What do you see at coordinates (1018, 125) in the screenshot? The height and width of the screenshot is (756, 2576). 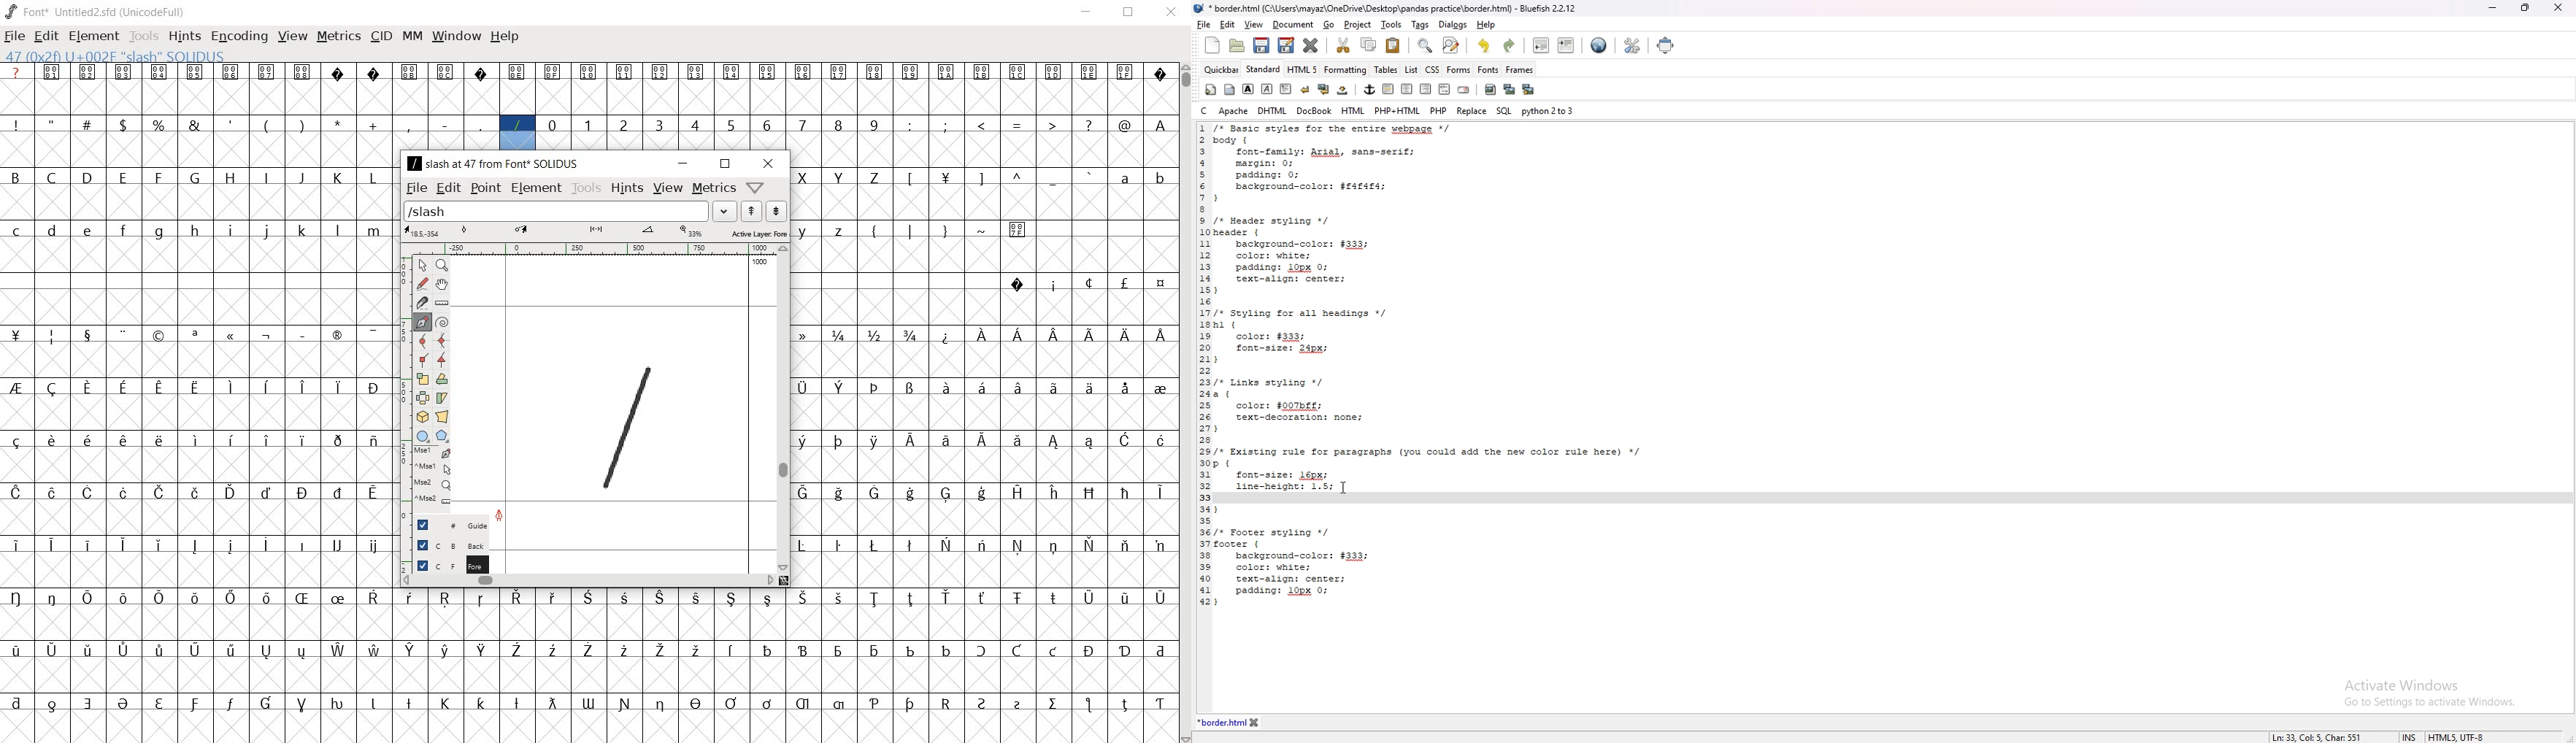 I see `symbols` at bounding box center [1018, 125].